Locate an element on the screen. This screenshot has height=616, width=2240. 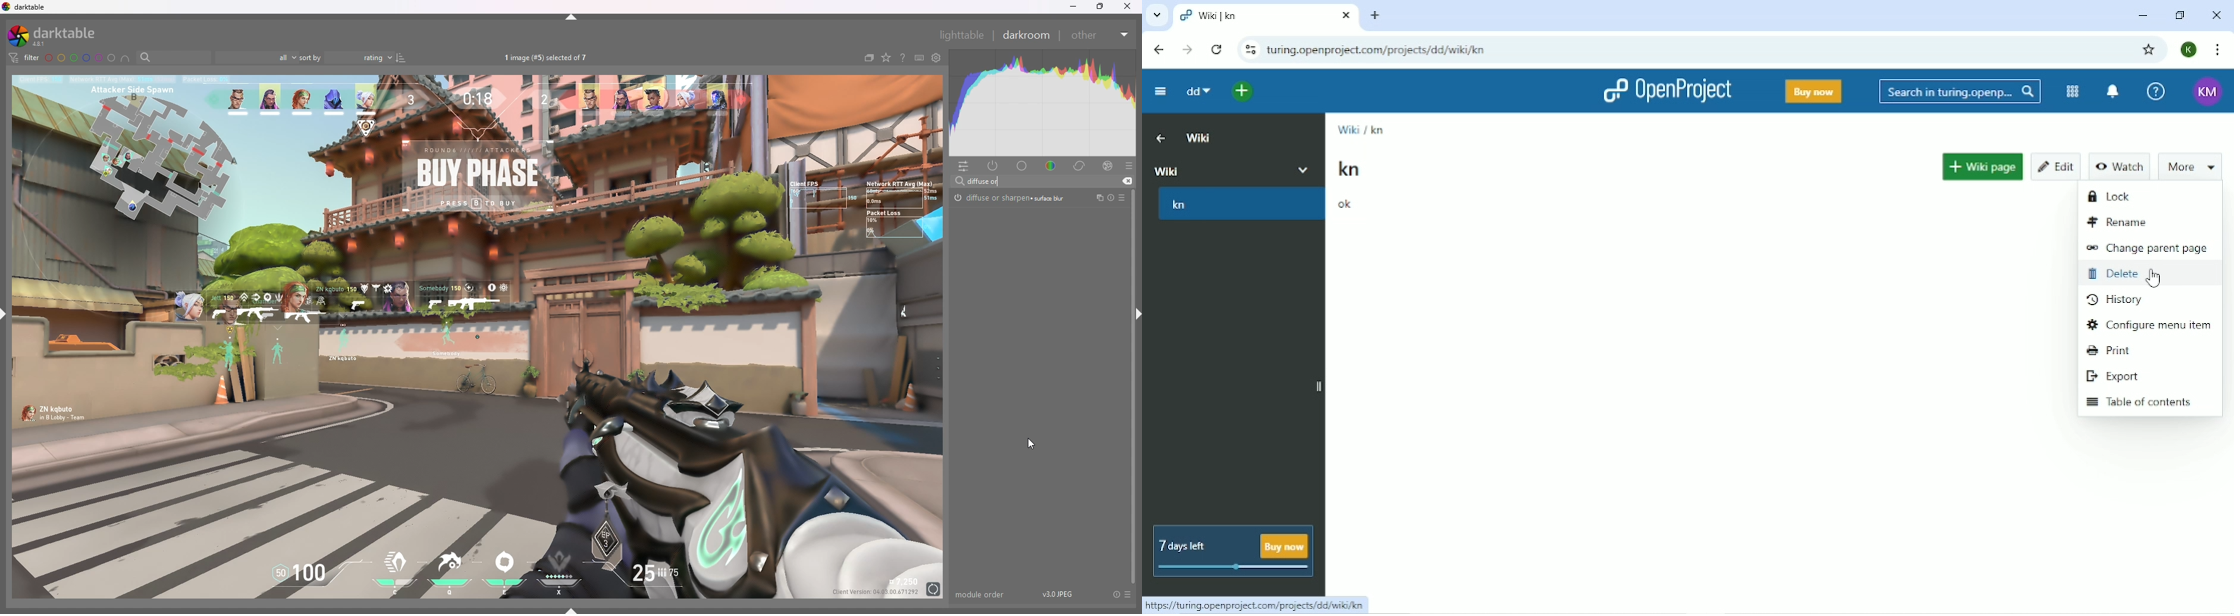
diffuse or sharpen is located at coordinates (1017, 197).